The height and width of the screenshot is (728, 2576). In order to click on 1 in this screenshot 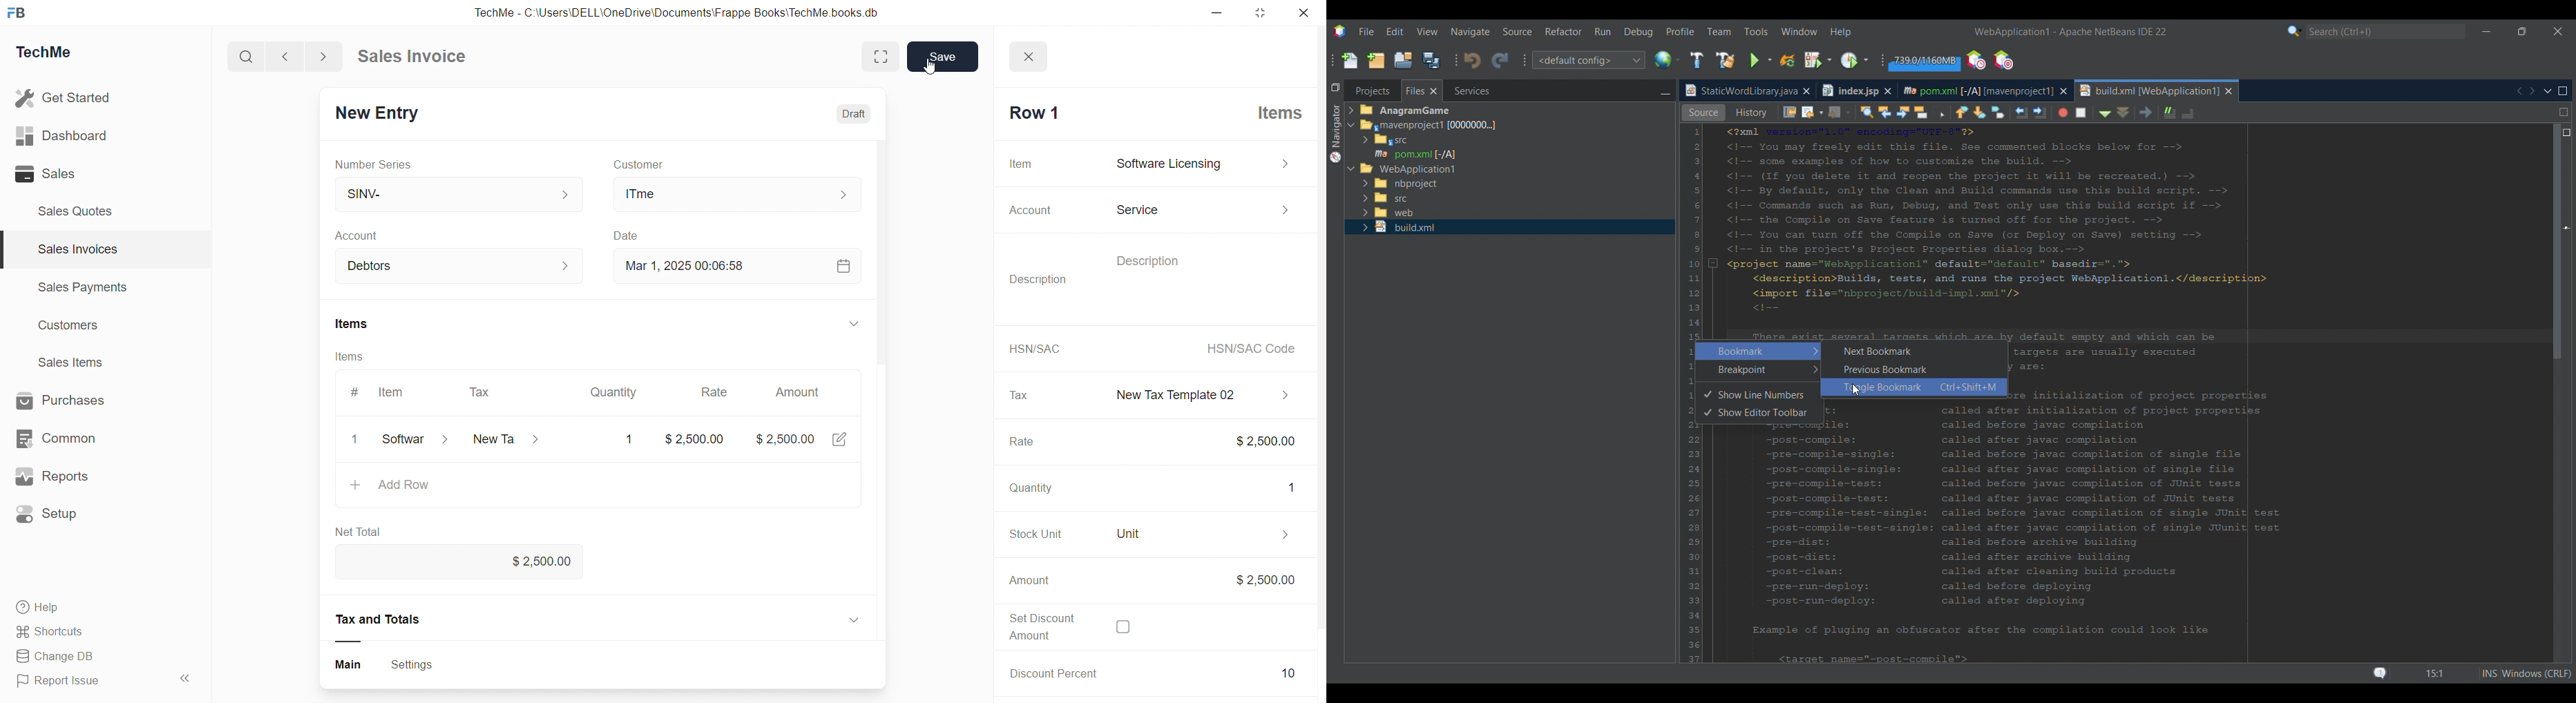, I will do `click(1285, 485)`.